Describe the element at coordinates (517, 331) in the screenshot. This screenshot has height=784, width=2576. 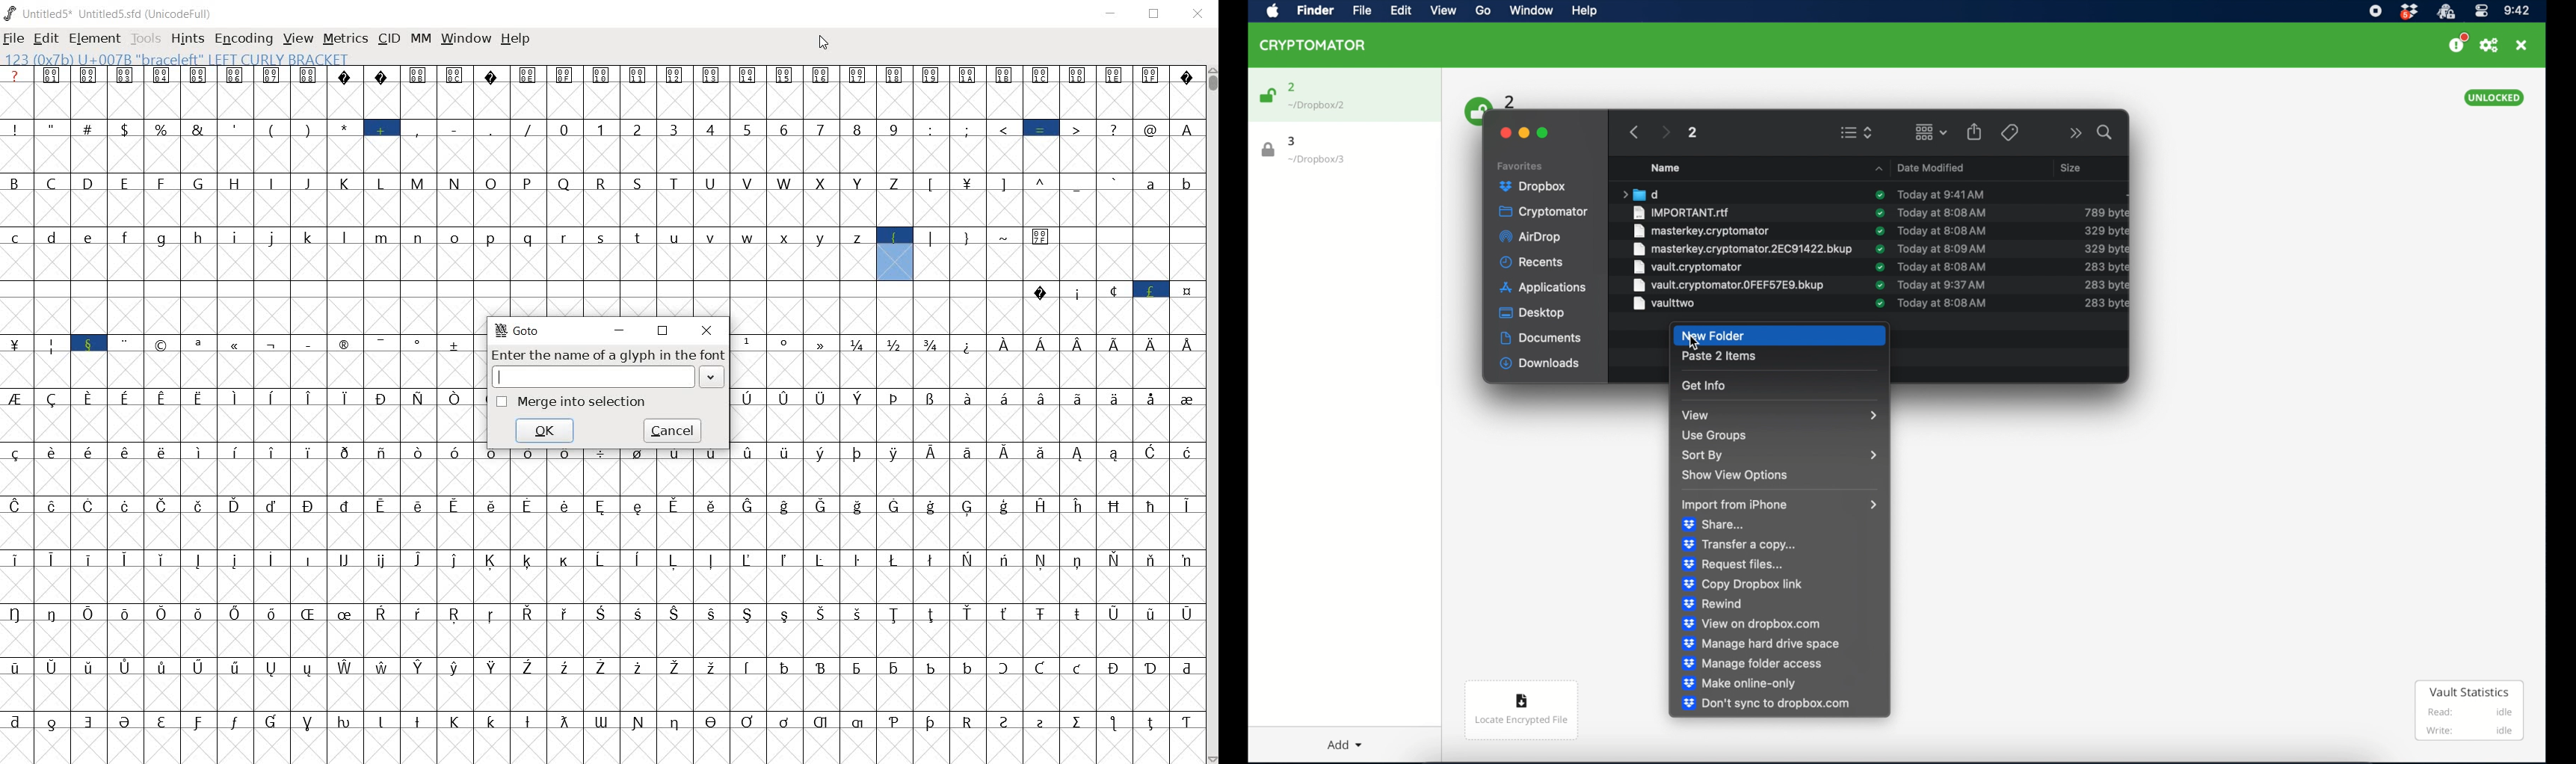
I see `GoTo` at that location.